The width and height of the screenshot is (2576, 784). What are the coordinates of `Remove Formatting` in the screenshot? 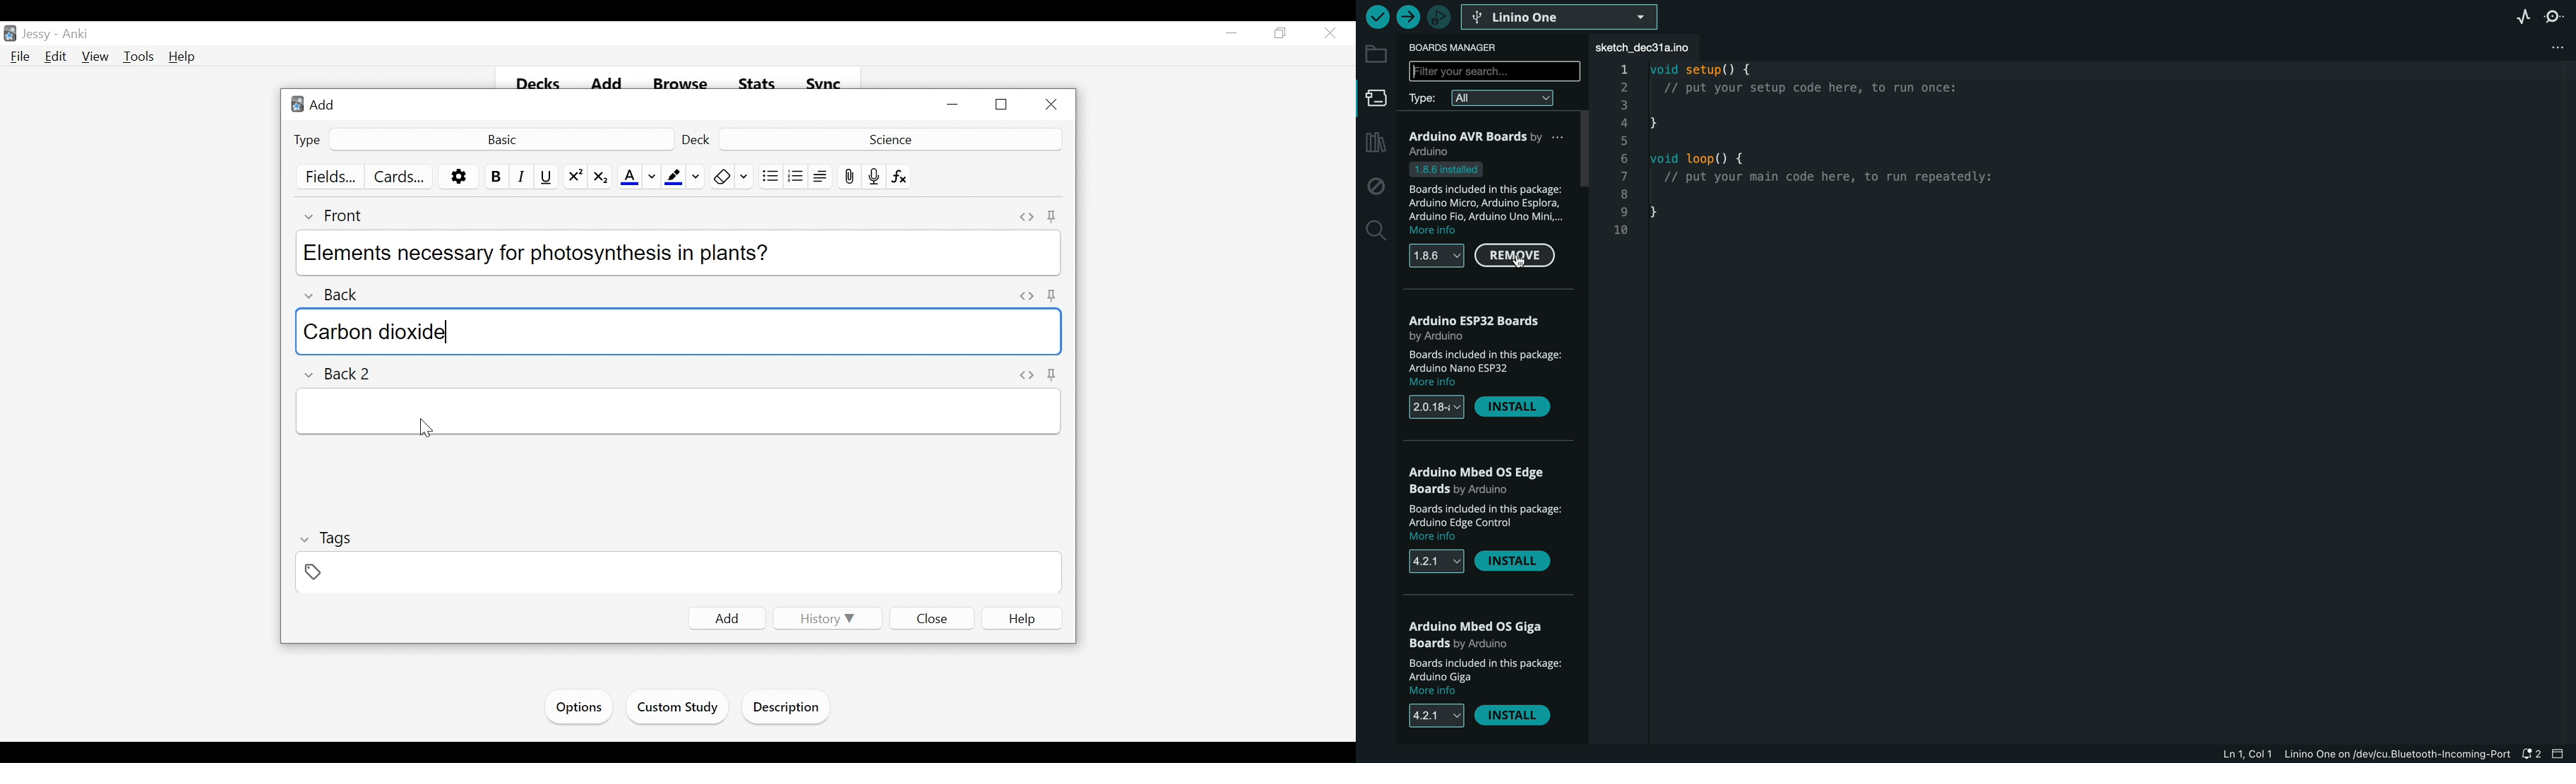 It's located at (722, 177).